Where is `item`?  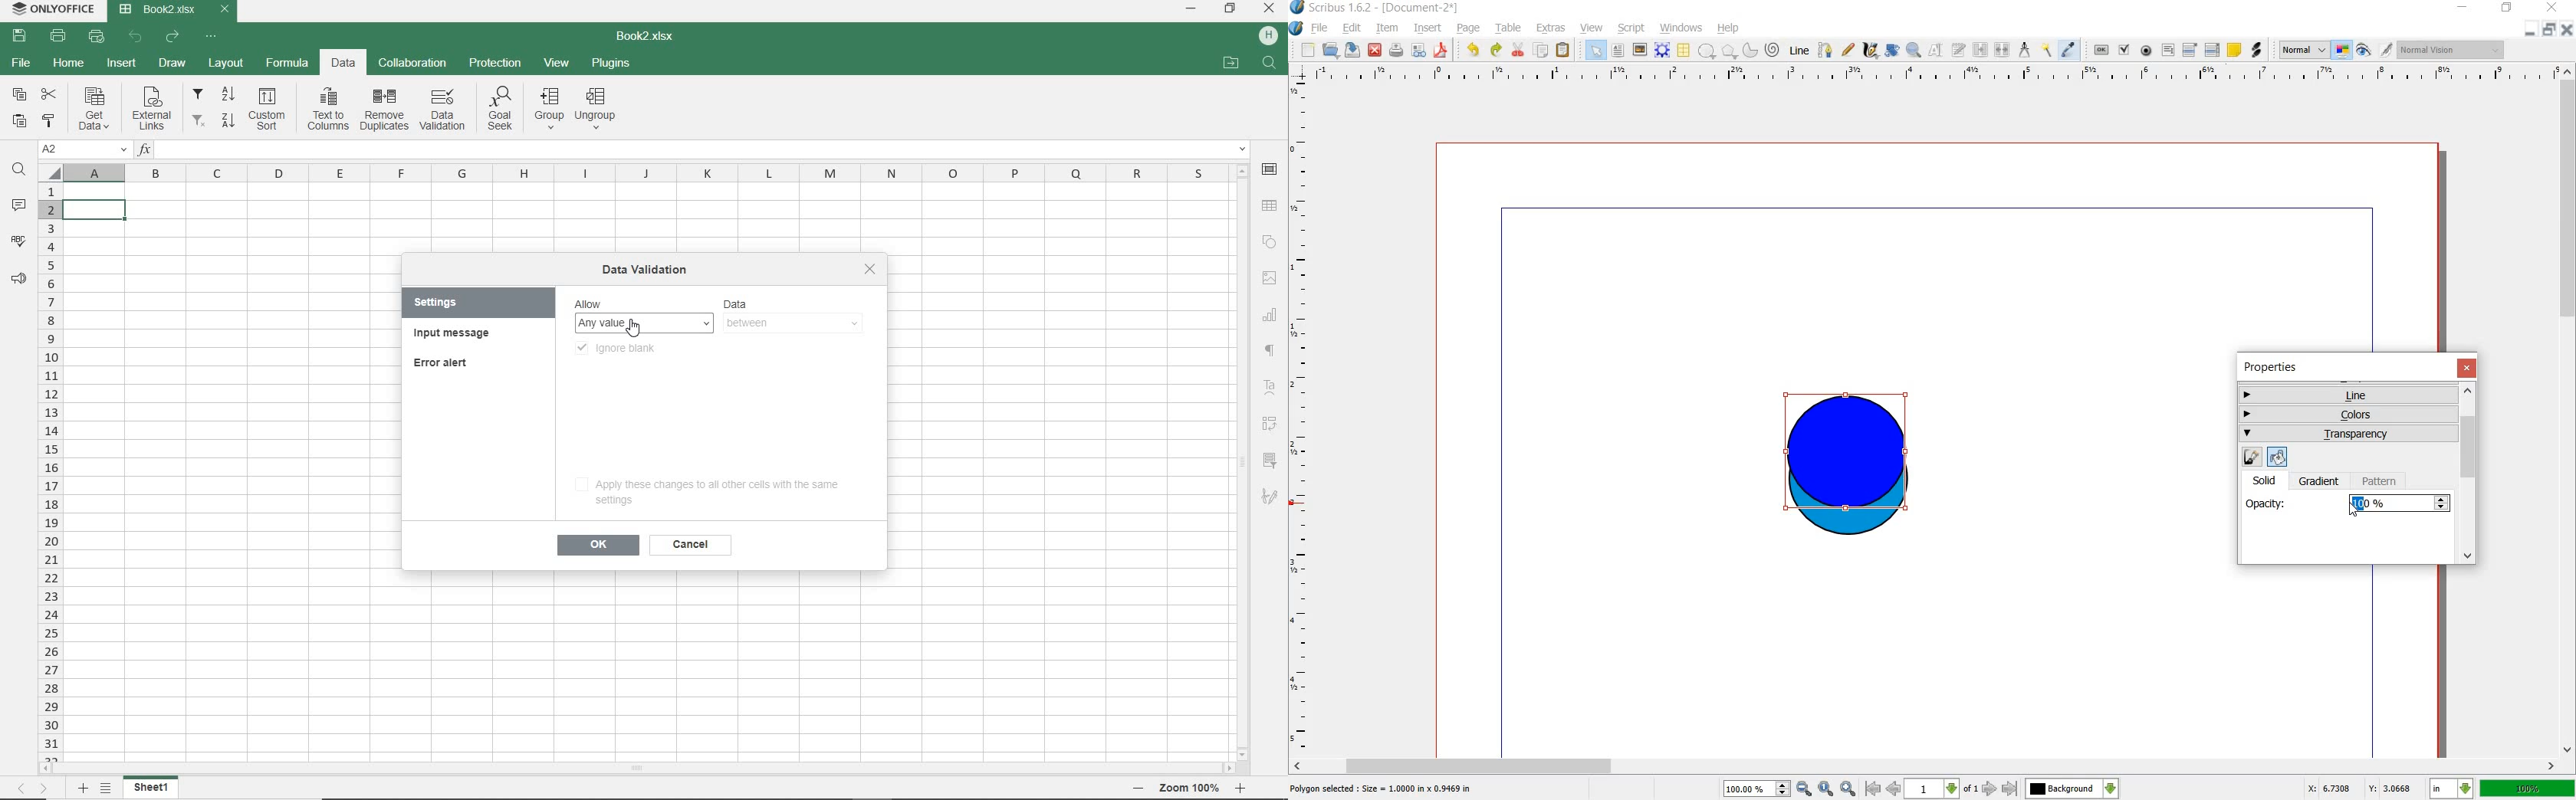 item is located at coordinates (1388, 28).